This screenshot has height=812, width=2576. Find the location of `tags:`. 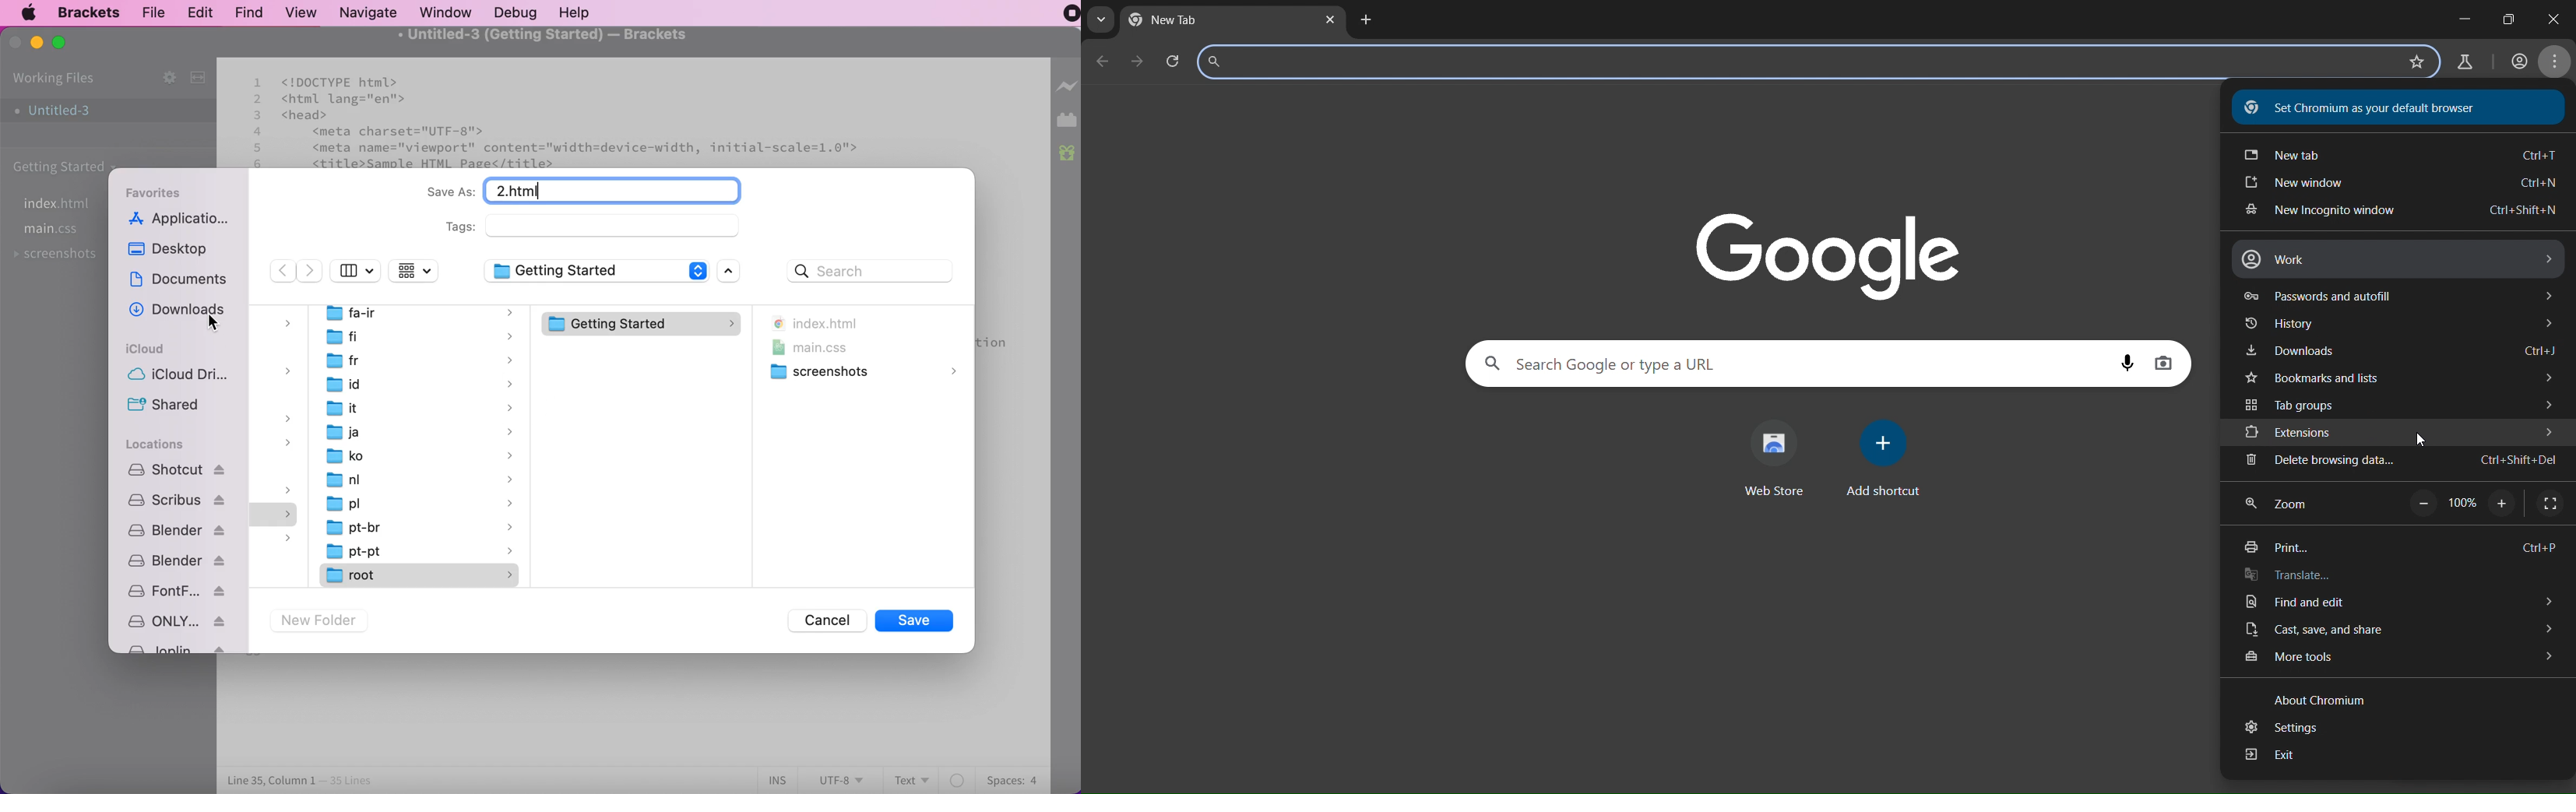

tags: is located at coordinates (601, 232).